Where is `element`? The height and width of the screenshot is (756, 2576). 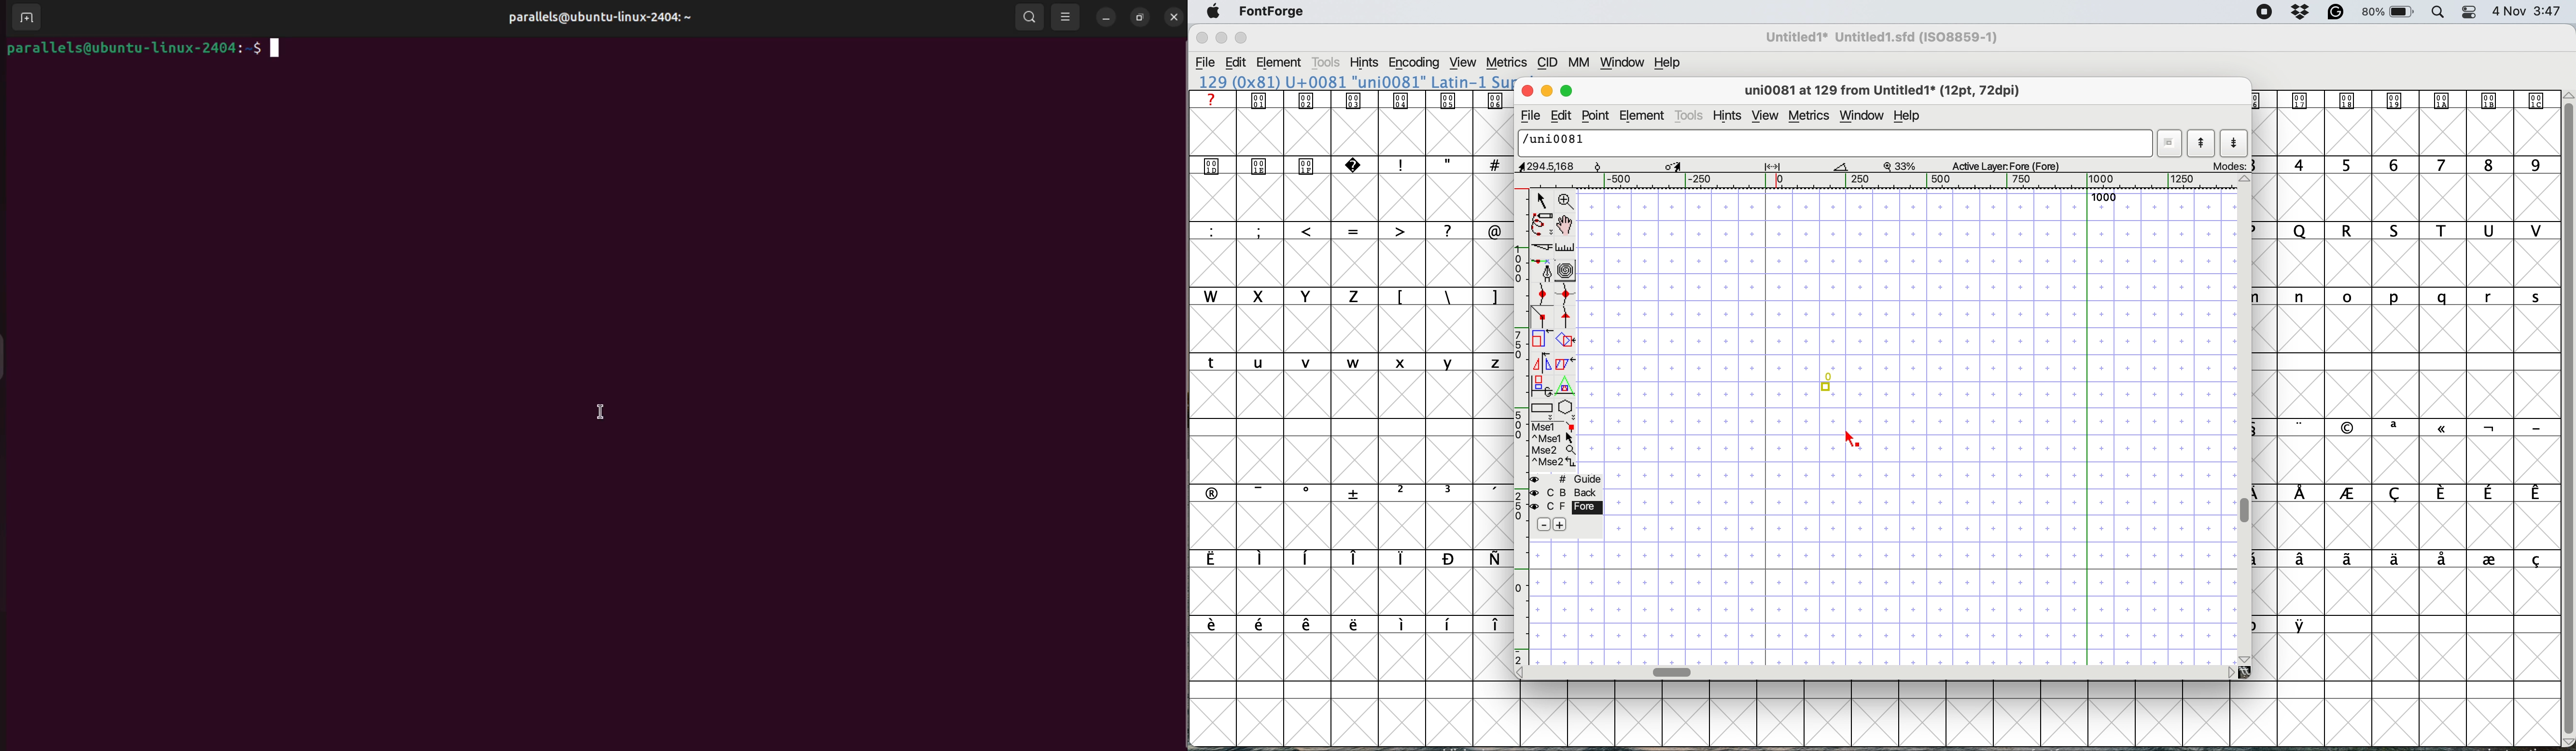
element is located at coordinates (1644, 115).